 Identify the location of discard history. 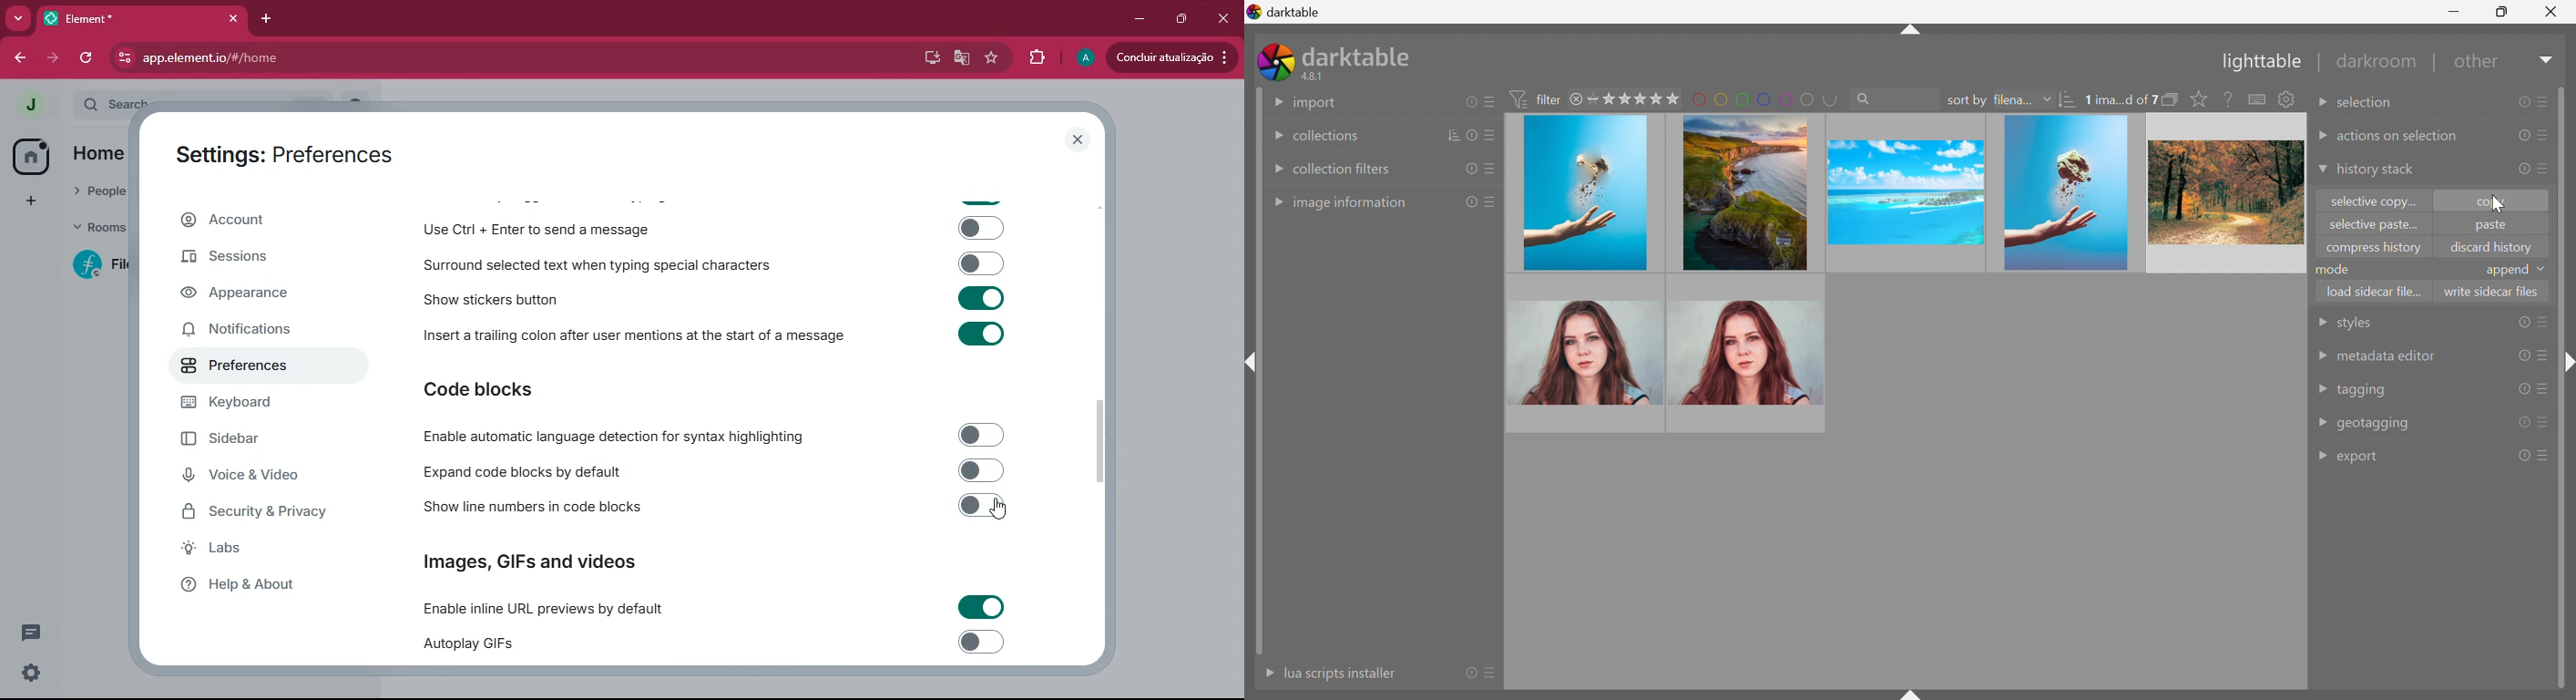
(2492, 247).